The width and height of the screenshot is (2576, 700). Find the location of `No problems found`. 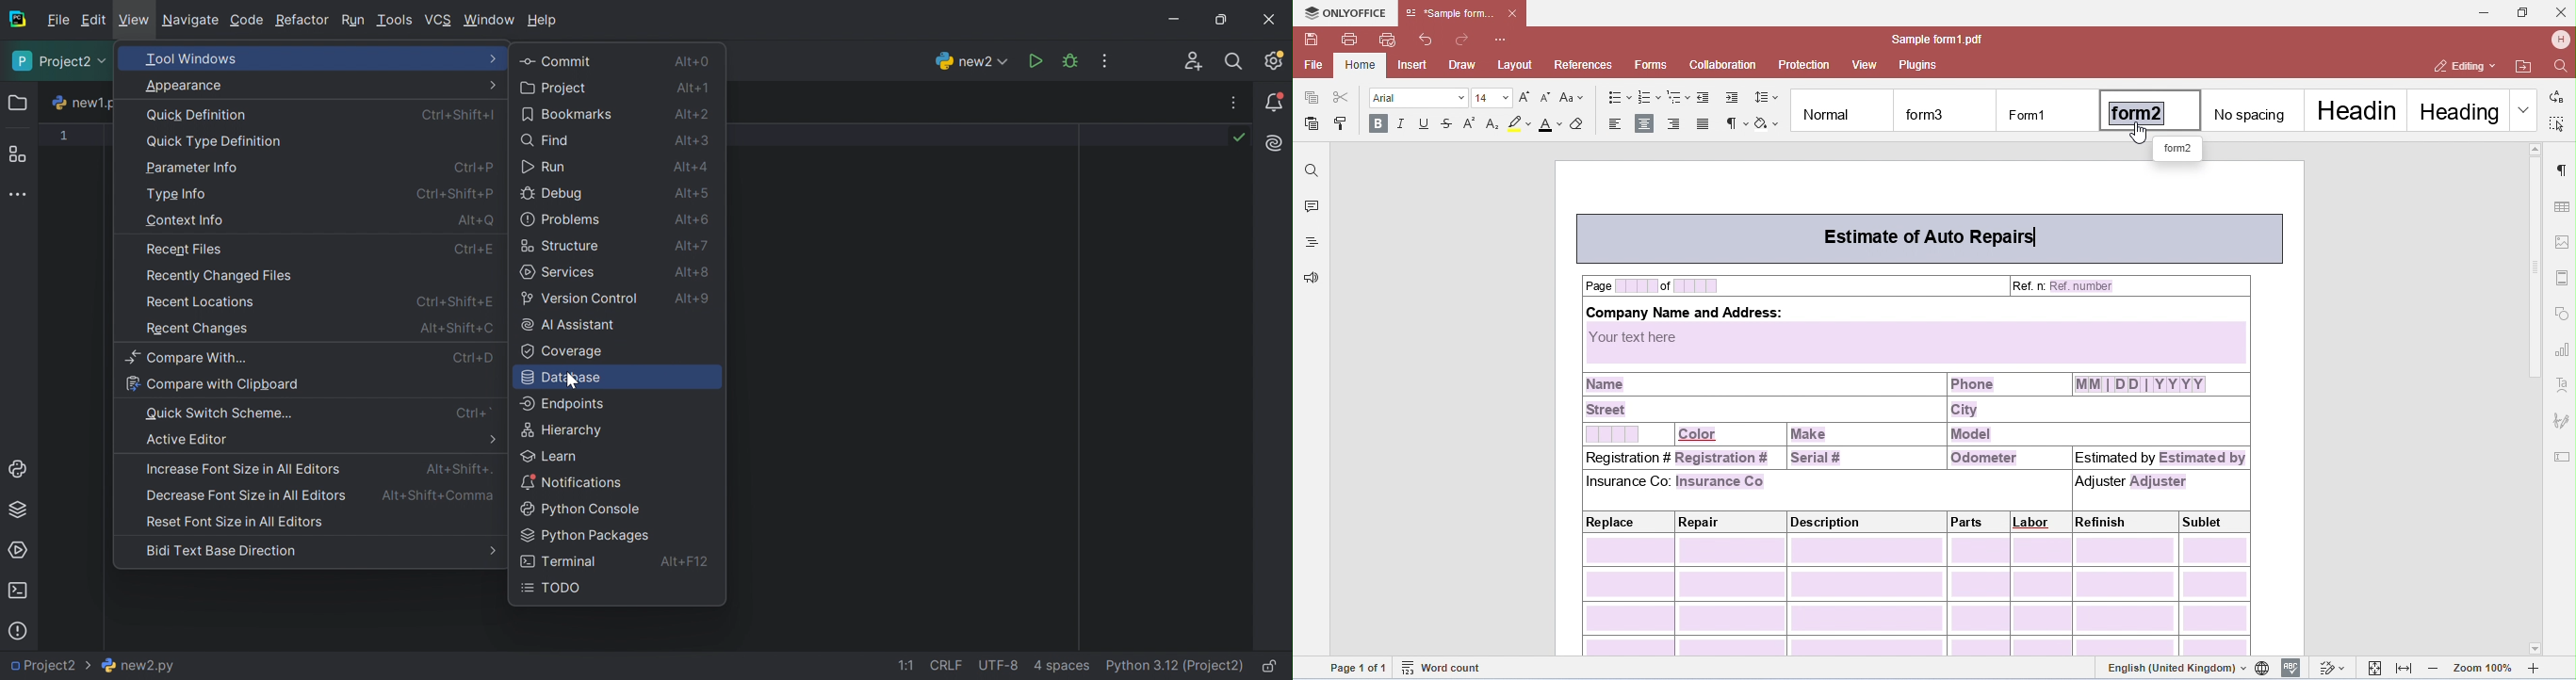

No problems found is located at coordinates (1238, 138).